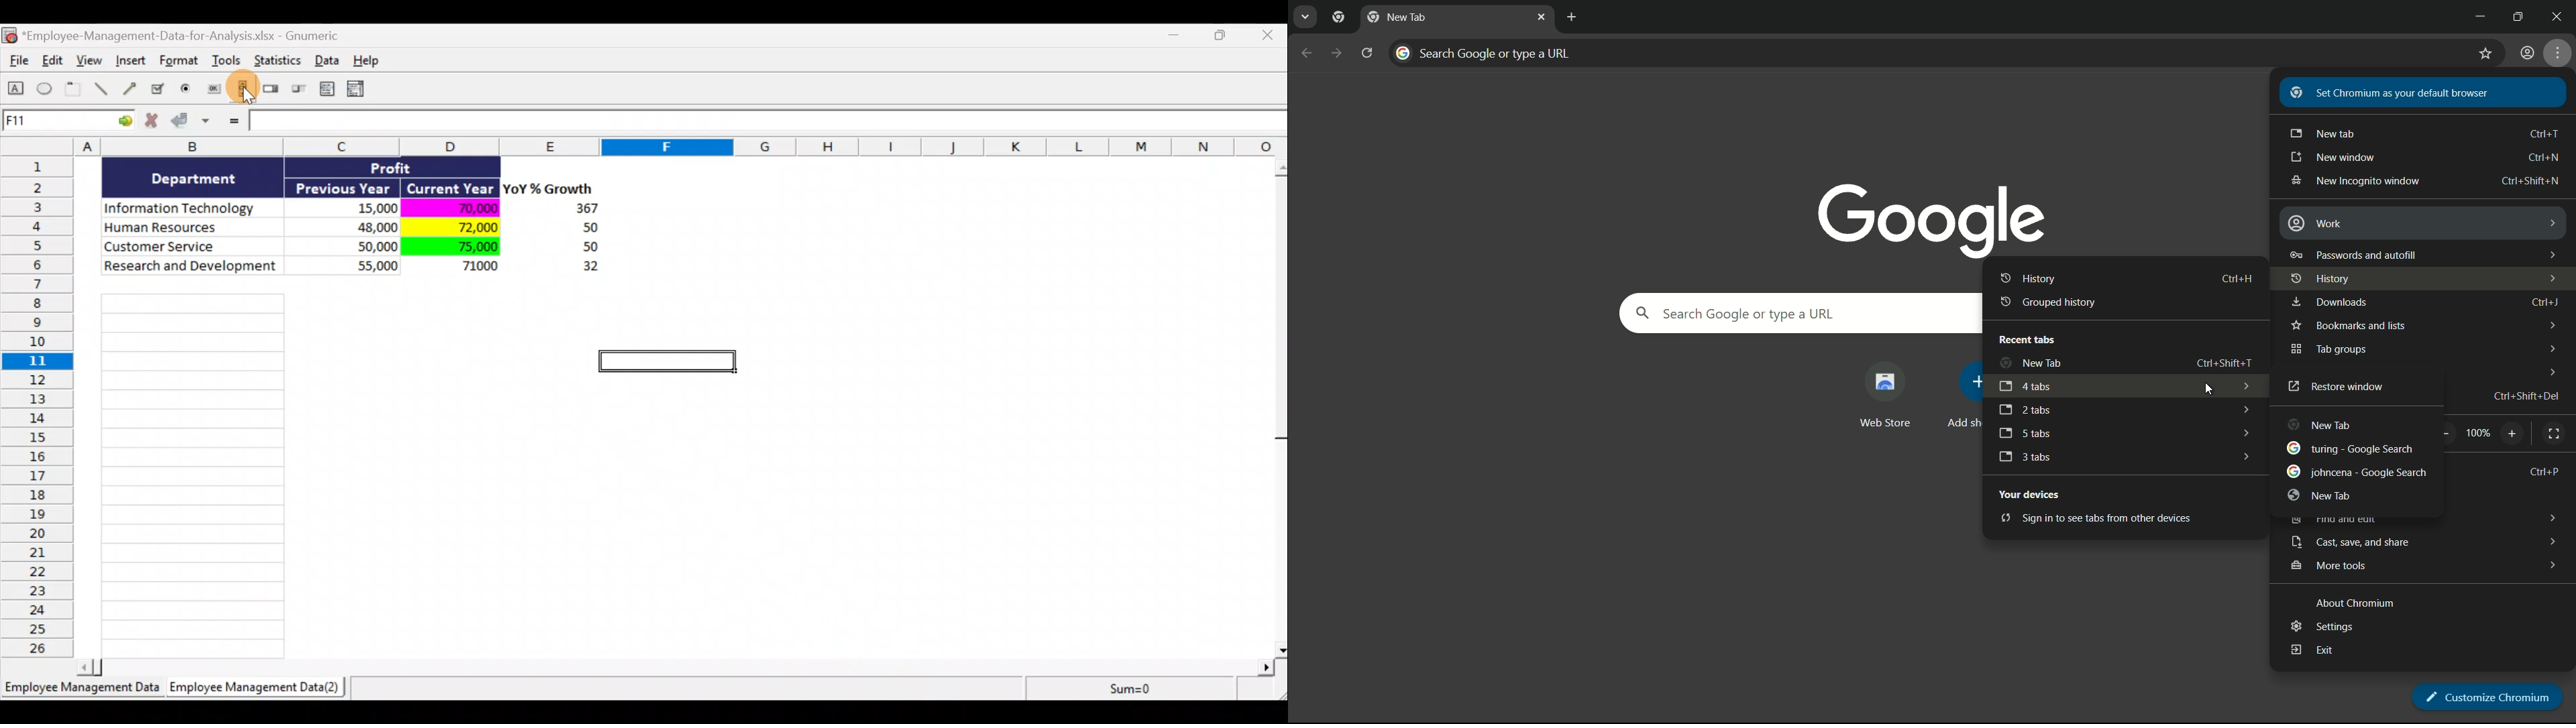 The width and height of the screenshot is (2576, 728). What do you see at coordinates (2024, 457) in the screenshot?
I see `3 tabs` at bounding box center [2024, 457].